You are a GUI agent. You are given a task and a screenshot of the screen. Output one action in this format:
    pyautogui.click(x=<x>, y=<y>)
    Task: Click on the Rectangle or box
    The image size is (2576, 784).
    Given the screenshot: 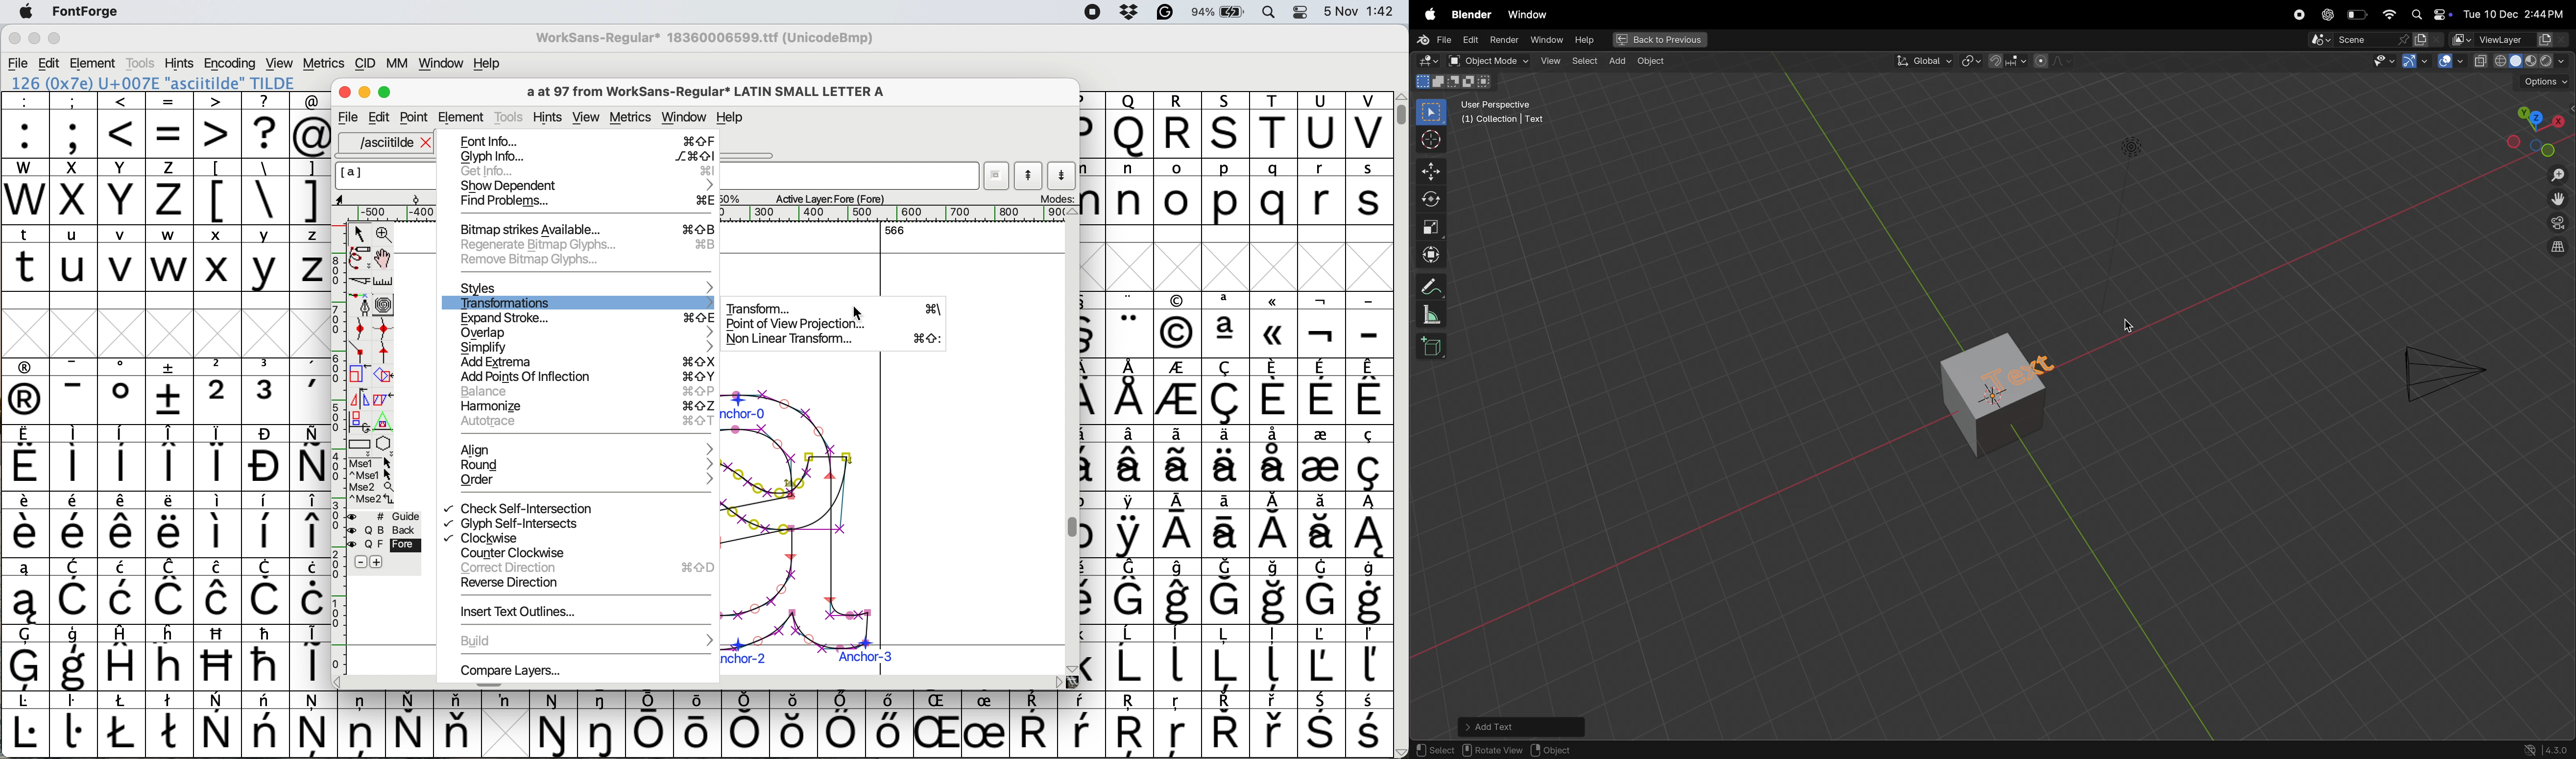 What is the action you would take?
    pyautogui.click(x=360, y=444)
    